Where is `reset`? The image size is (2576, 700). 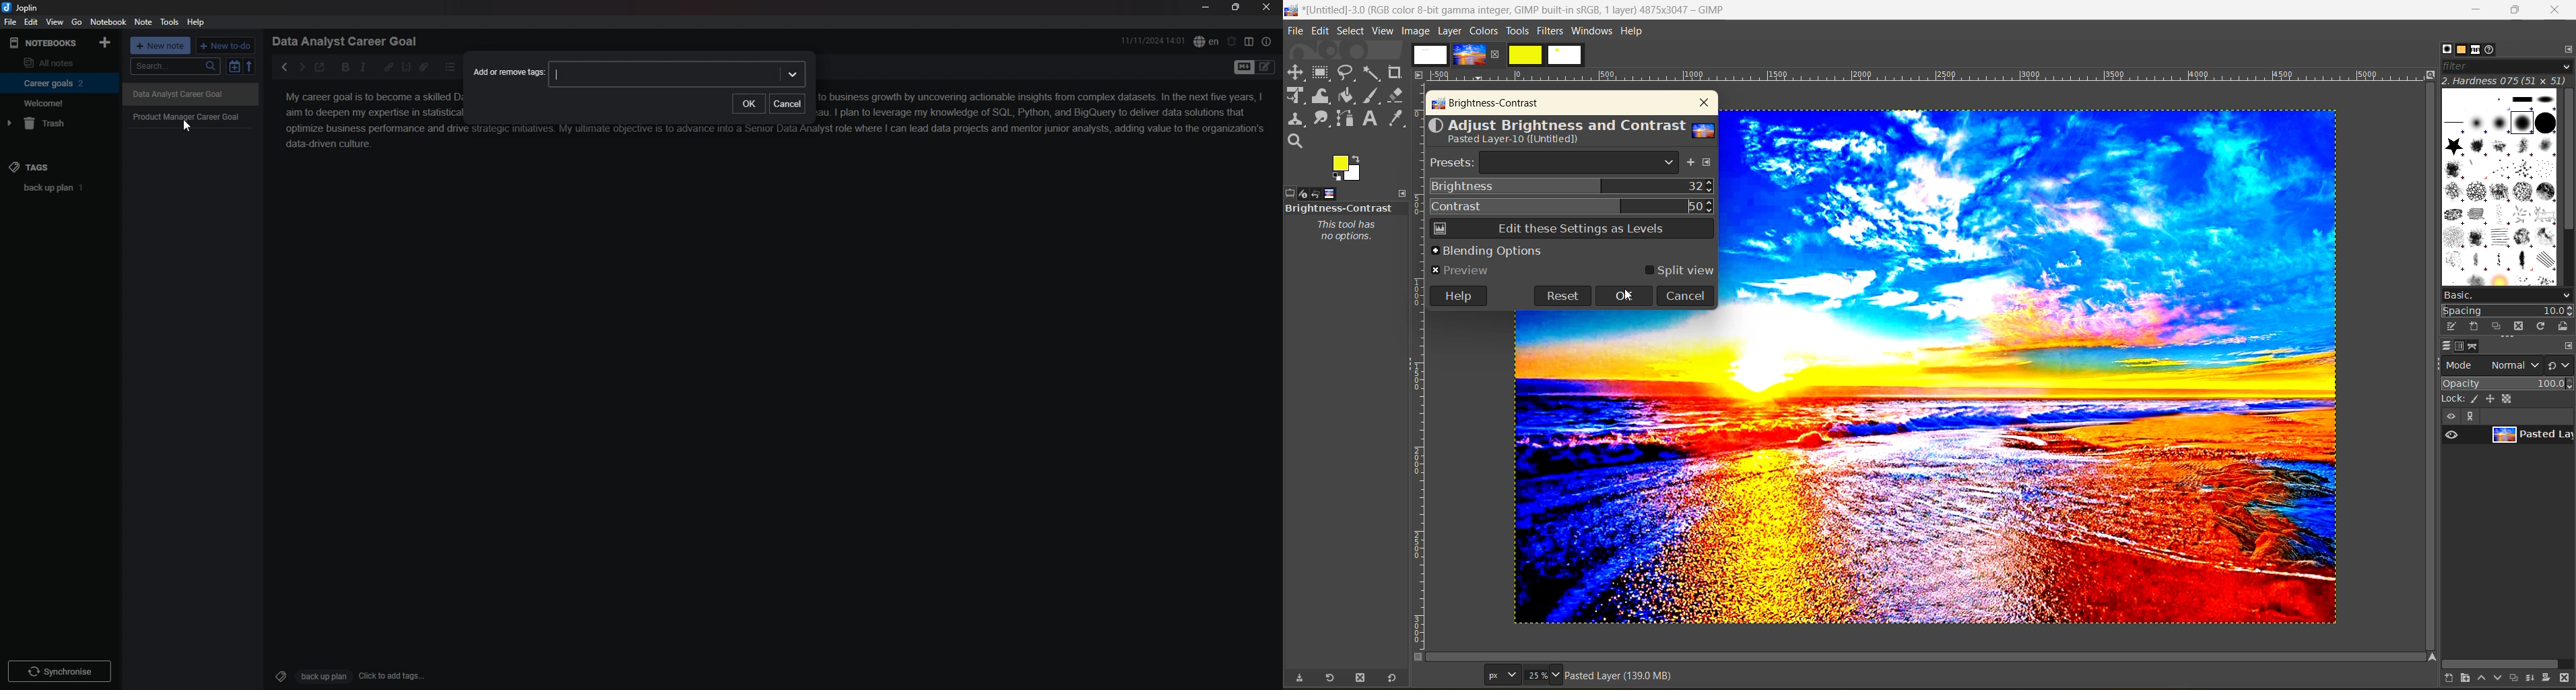
reset is located at coordinates (1562, 295).